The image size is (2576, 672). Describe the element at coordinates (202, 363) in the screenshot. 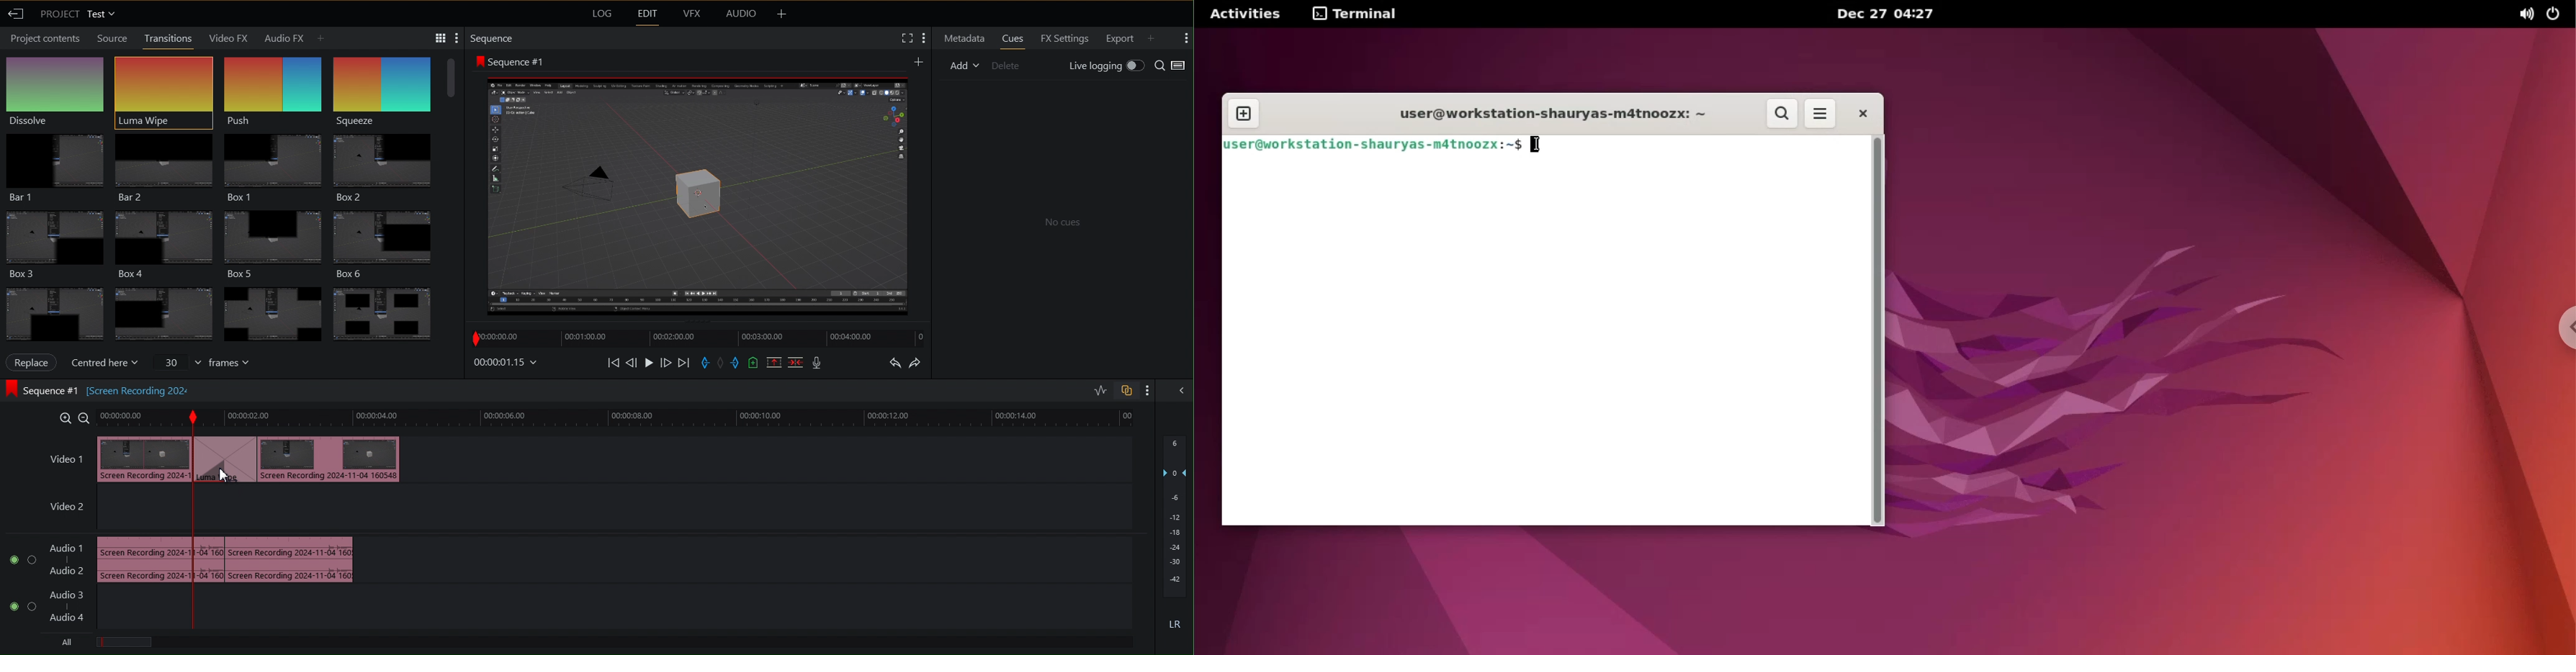

I see `frames` at that location.